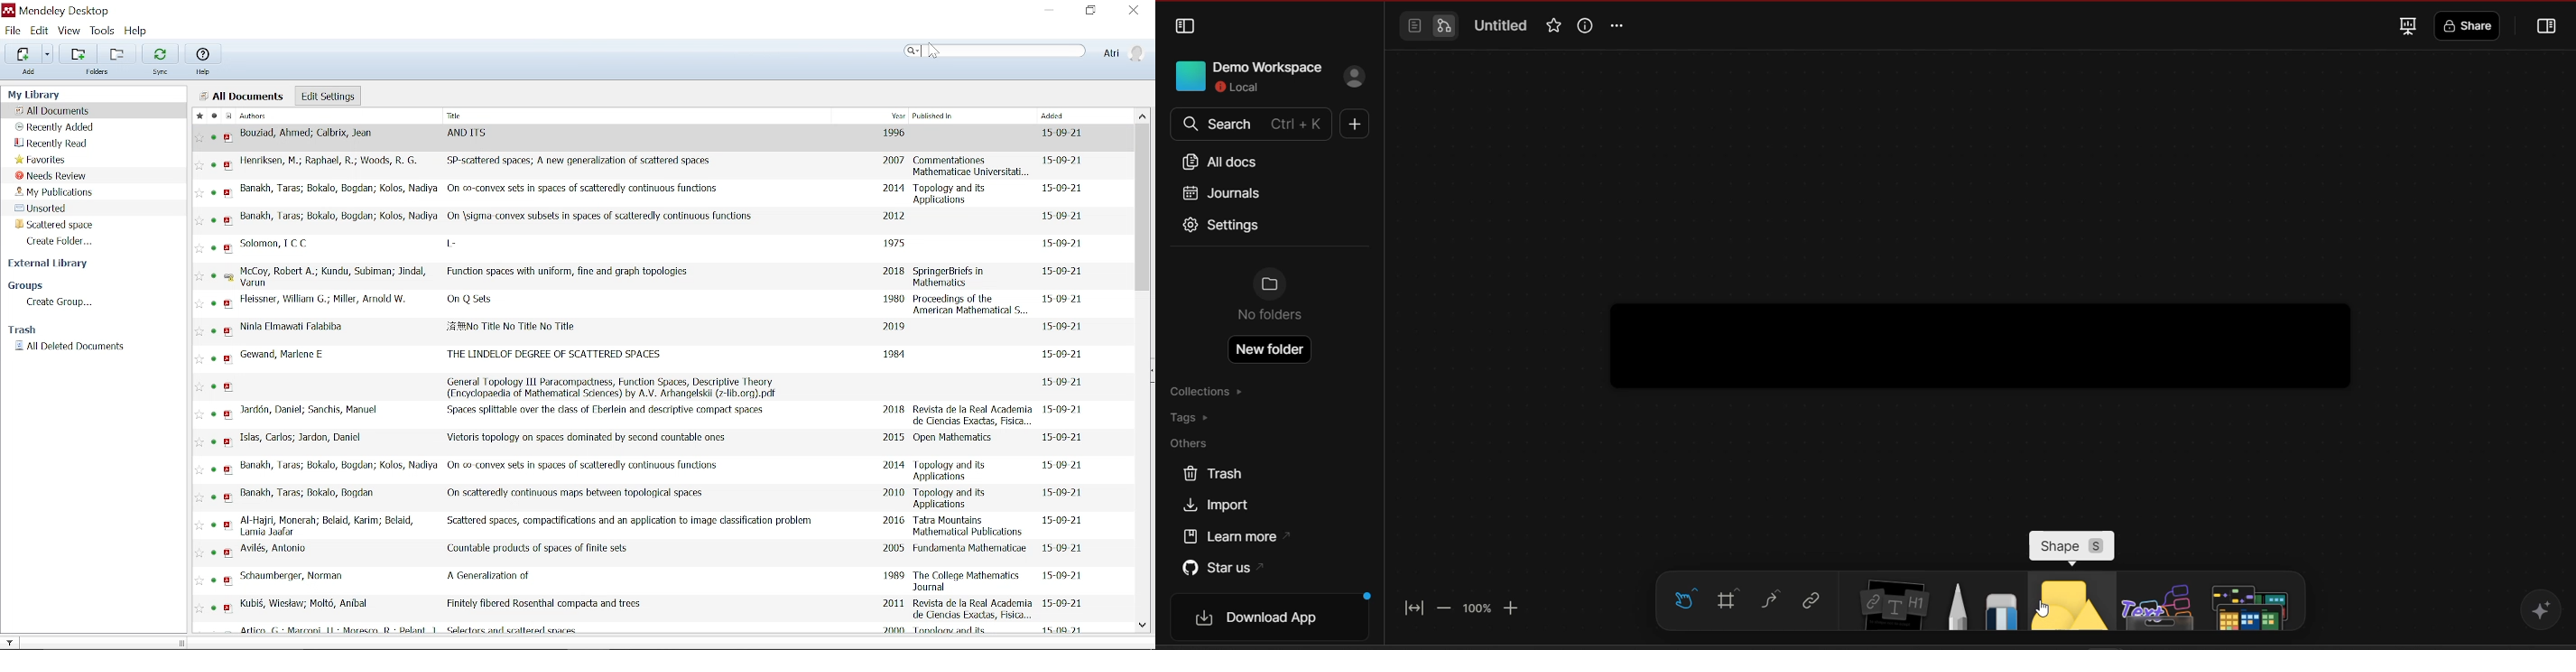  Describe the element at coordinates (39, 31) in the screenshot. I see `Edit` at that location.